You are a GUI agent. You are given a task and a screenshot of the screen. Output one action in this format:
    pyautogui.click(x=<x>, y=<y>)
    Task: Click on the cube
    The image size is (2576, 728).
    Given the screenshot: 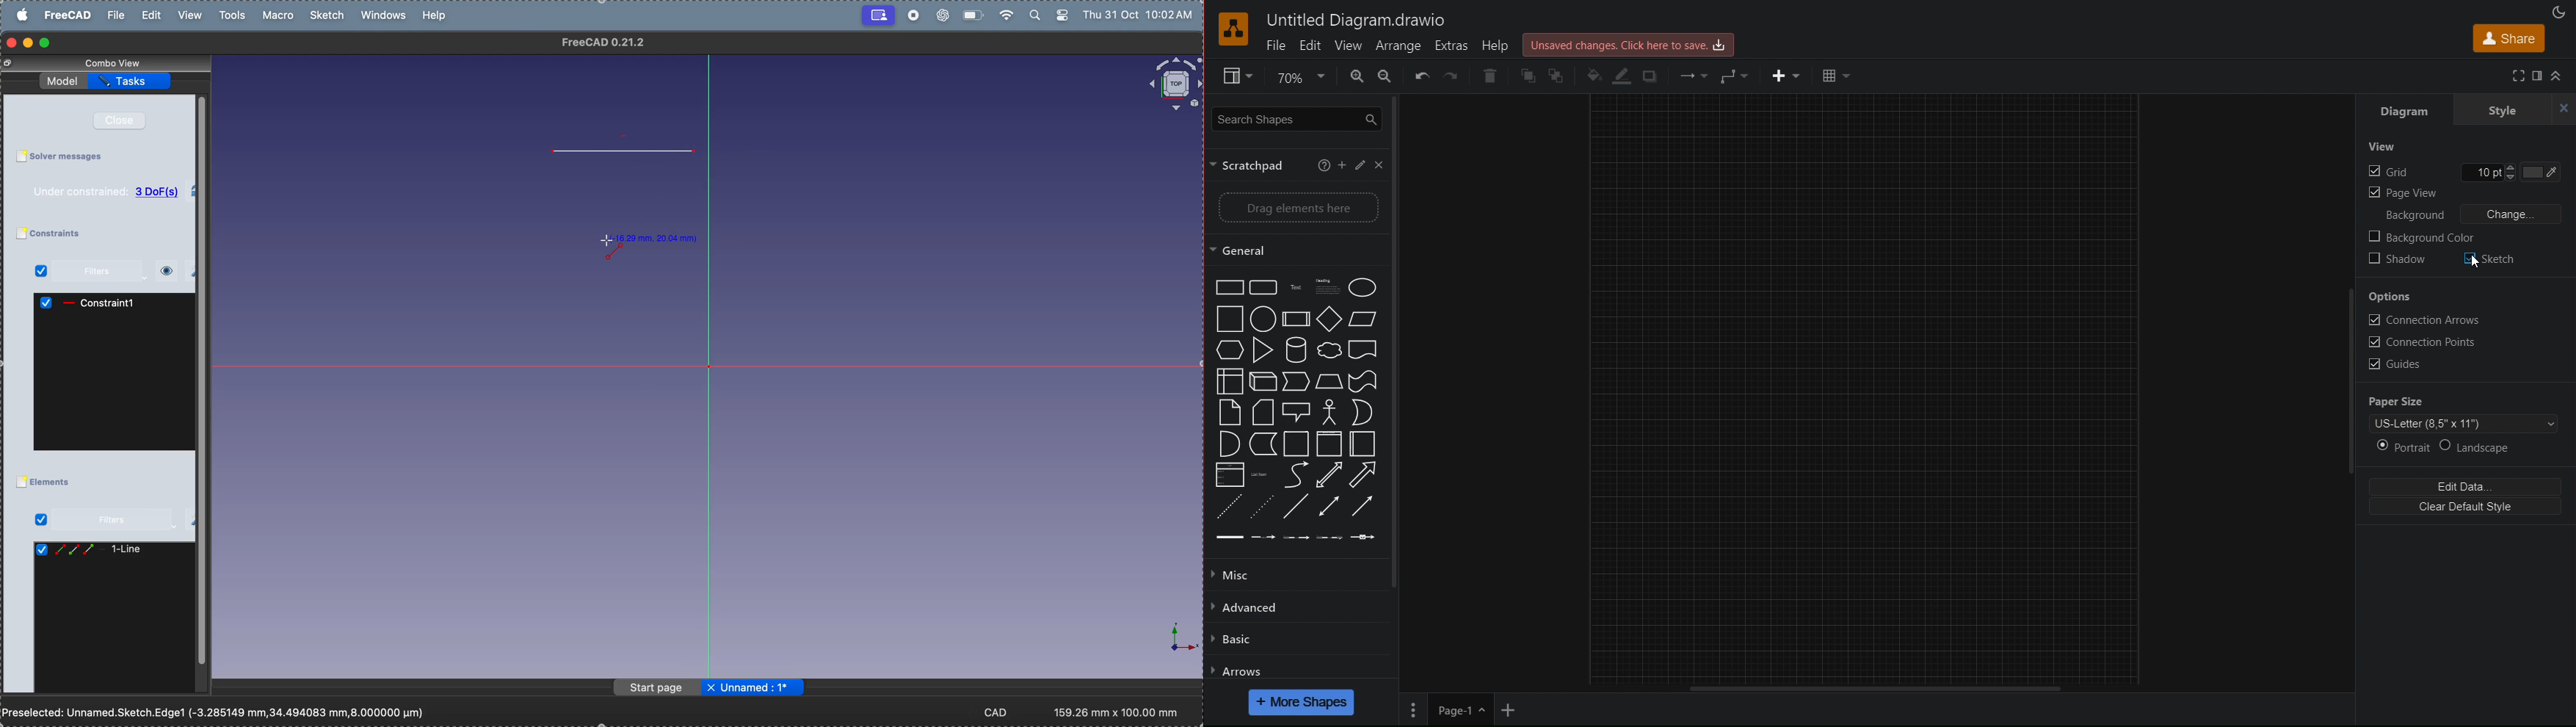 What is the action you would take?
    pyautogui.click(x=1263, y=382)
    